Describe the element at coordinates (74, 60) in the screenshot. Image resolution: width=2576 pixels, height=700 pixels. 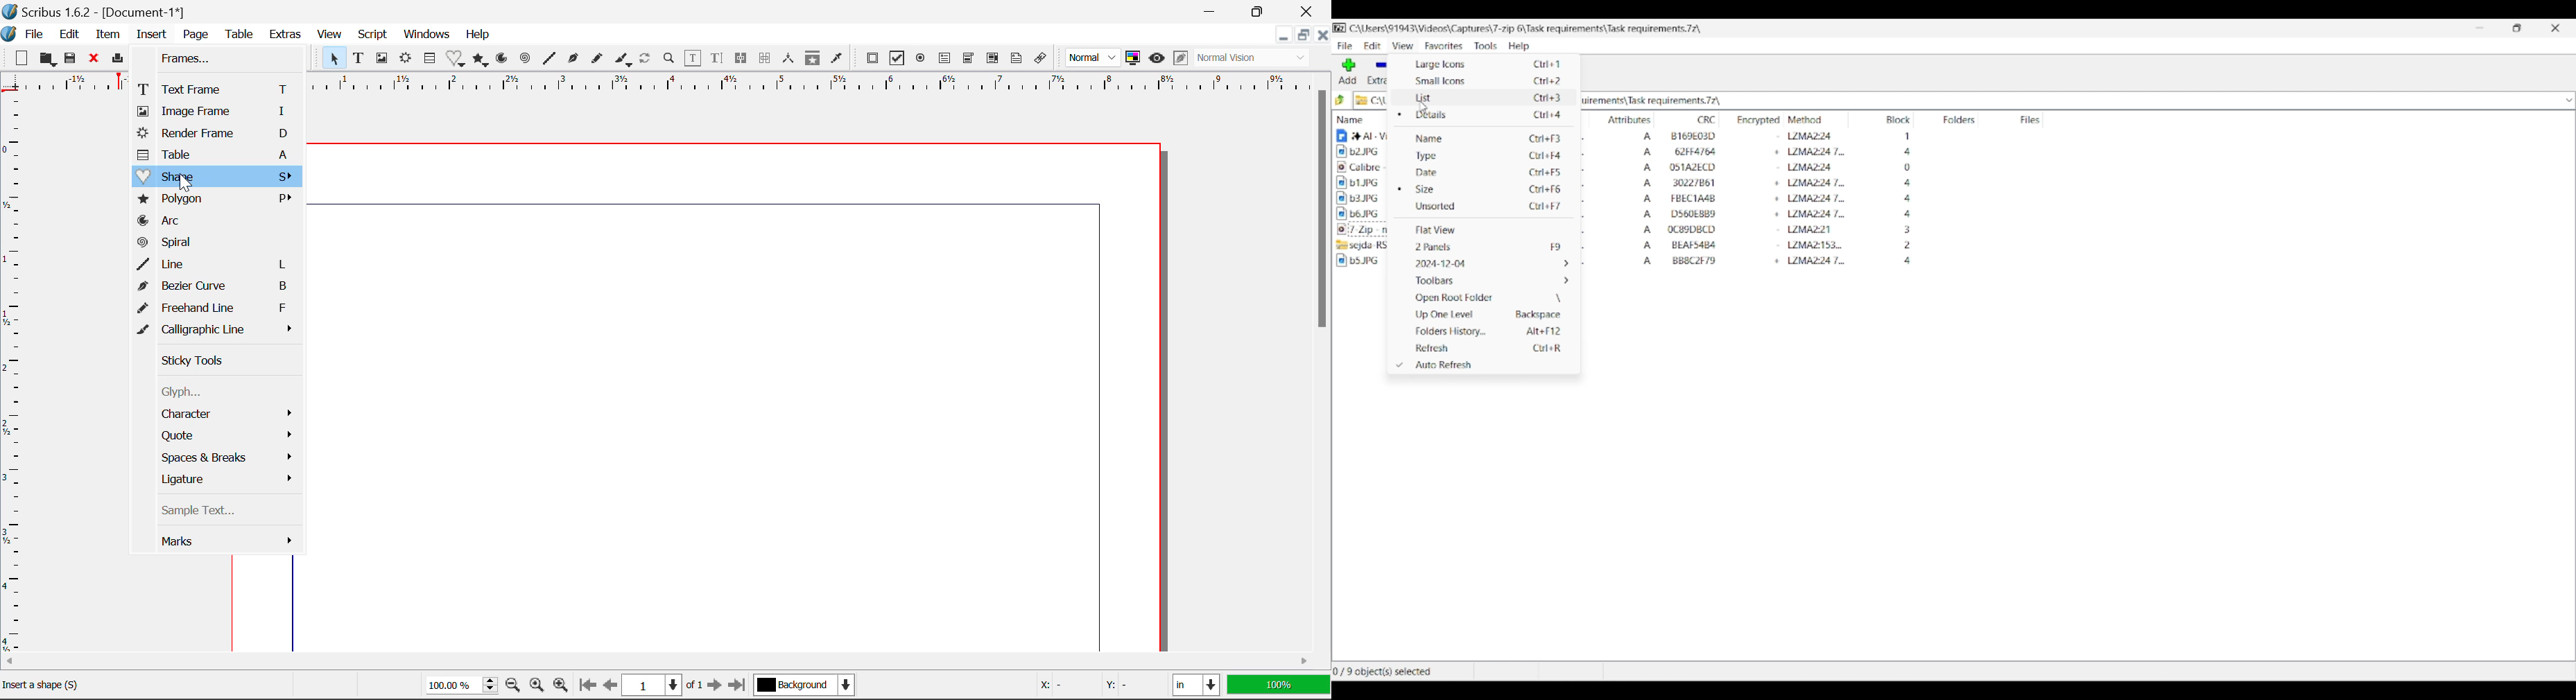
I see `Save` at that location.